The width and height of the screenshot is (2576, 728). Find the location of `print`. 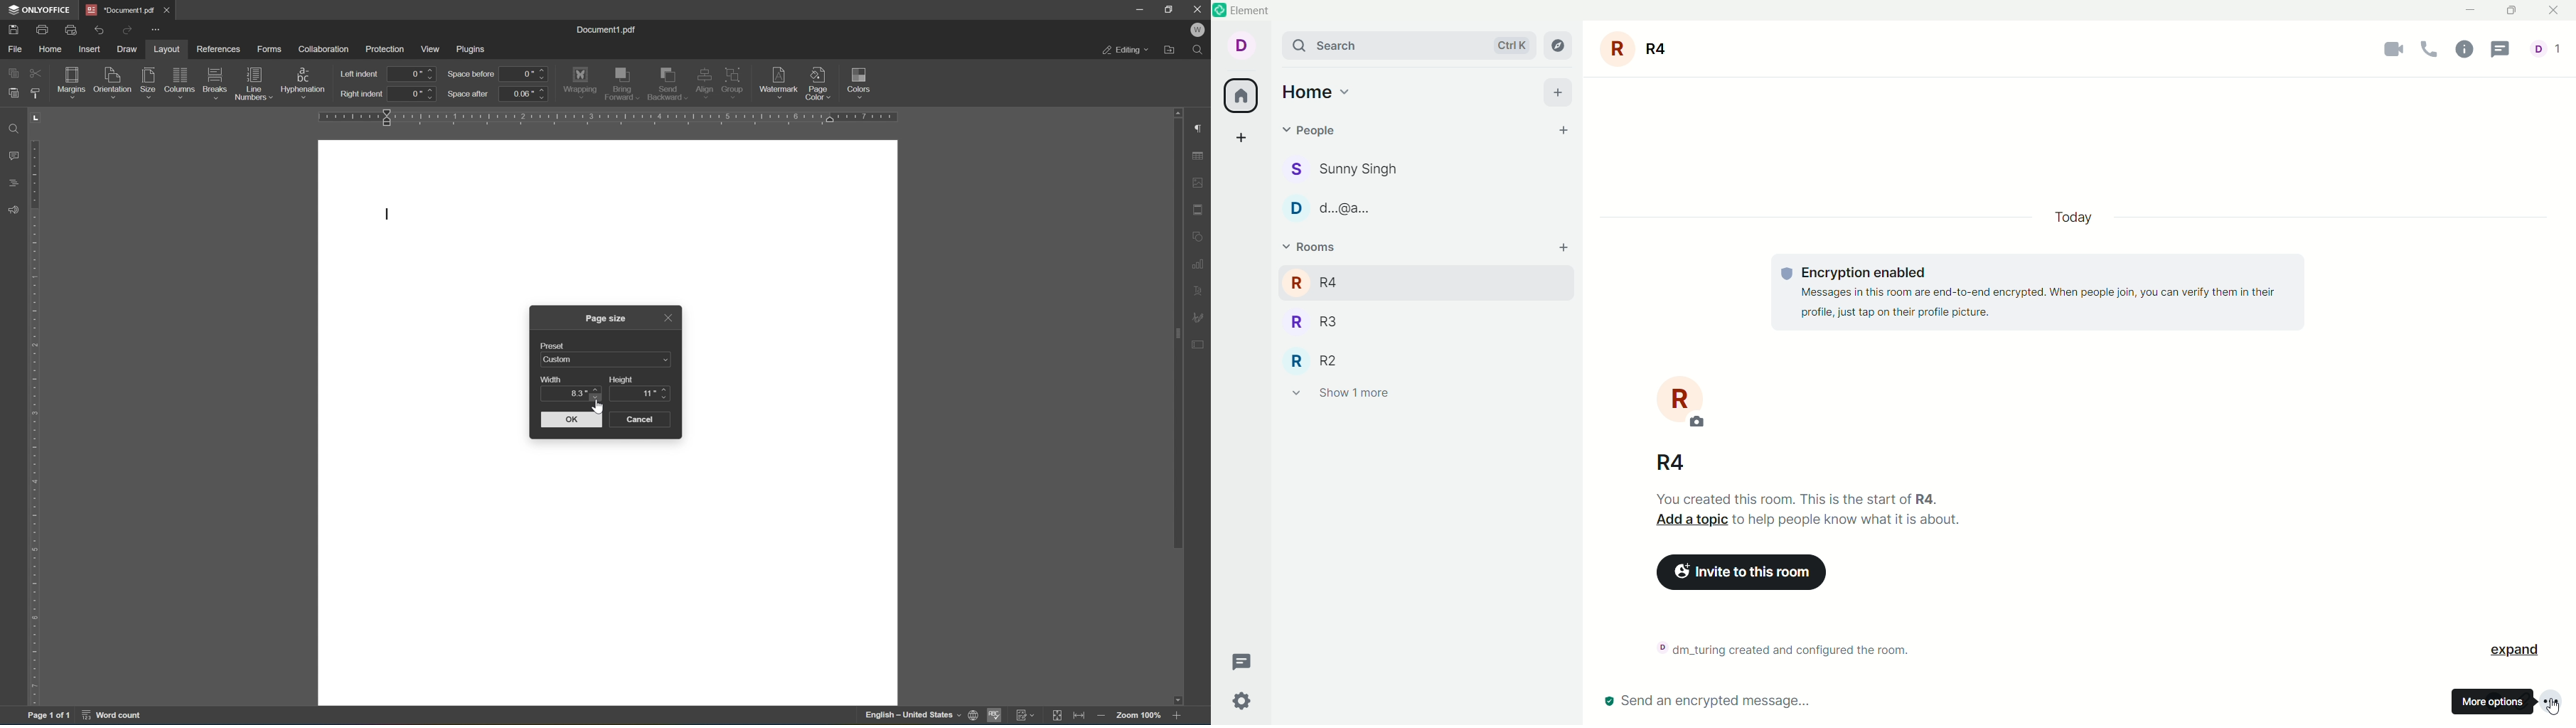

print is located at coordinates (43, 28).